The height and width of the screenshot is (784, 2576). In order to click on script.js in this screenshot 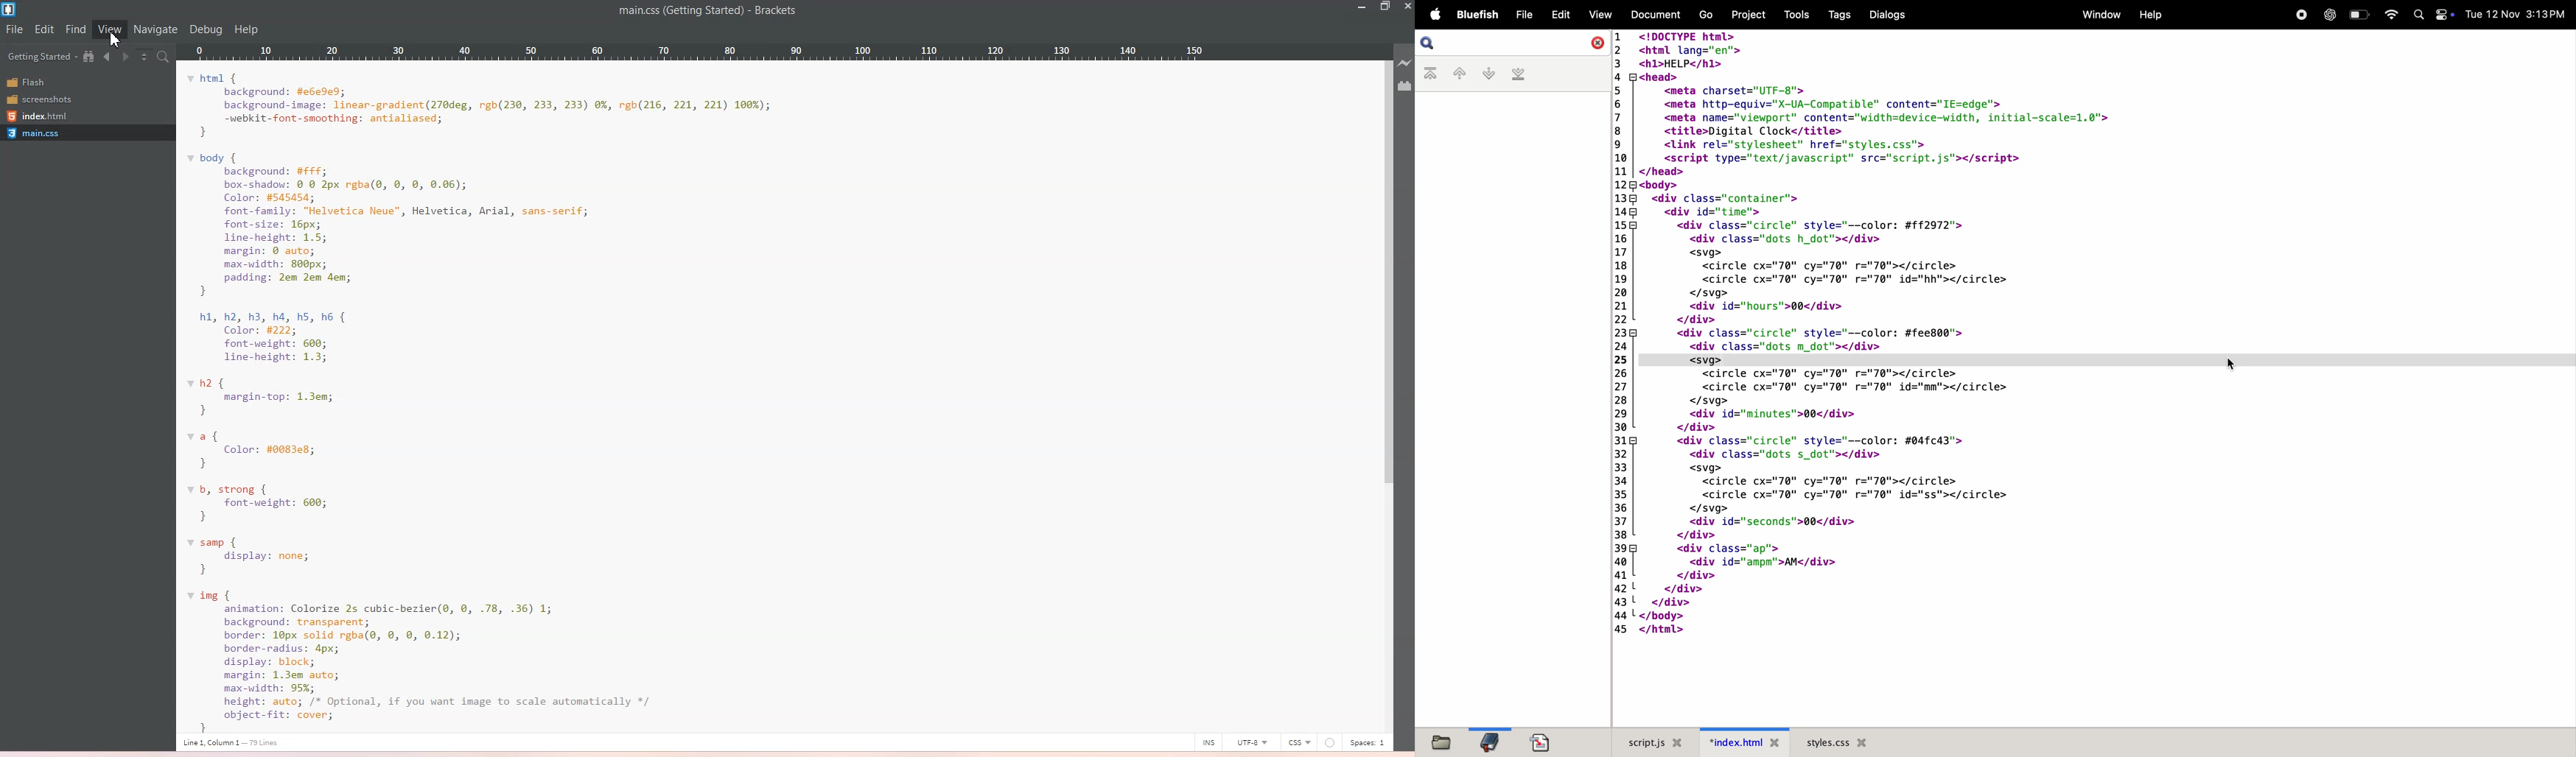, I will do `click(1650, 742)`.